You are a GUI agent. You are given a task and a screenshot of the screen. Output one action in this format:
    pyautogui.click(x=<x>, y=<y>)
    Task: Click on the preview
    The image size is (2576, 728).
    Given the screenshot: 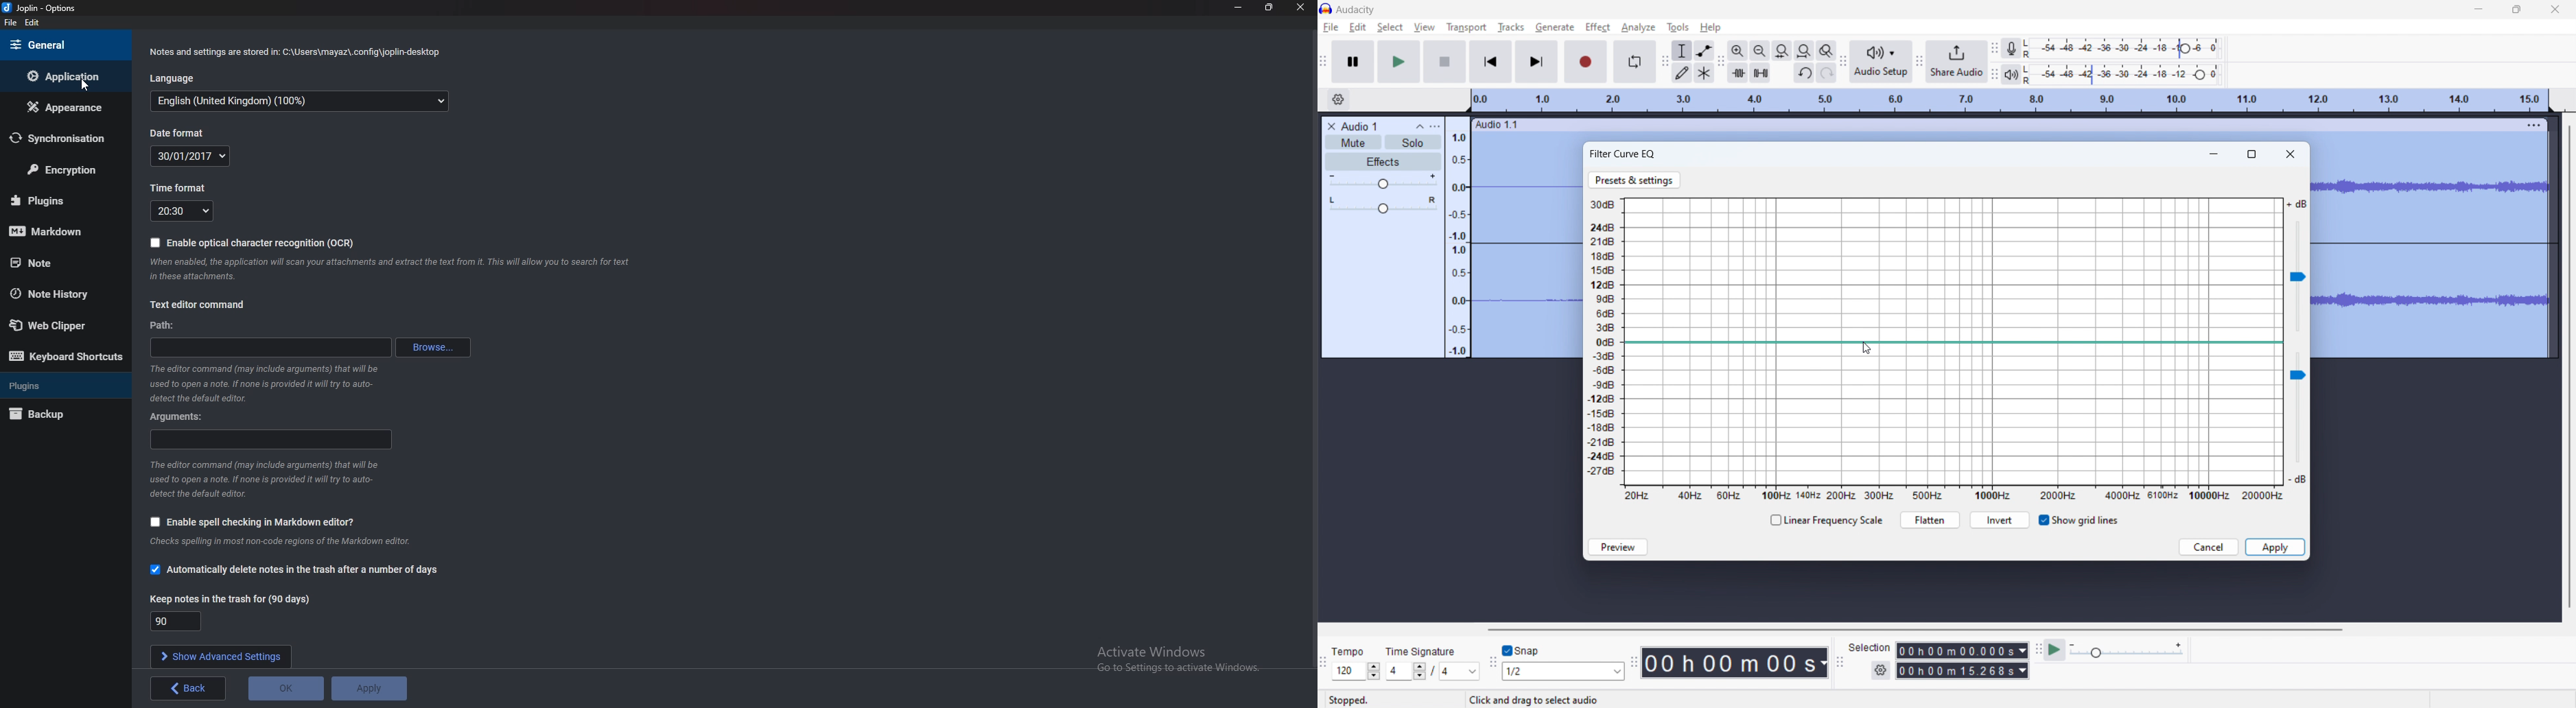 What is the action you would take?
    pyautogui.click(x=1618, y=547)
    